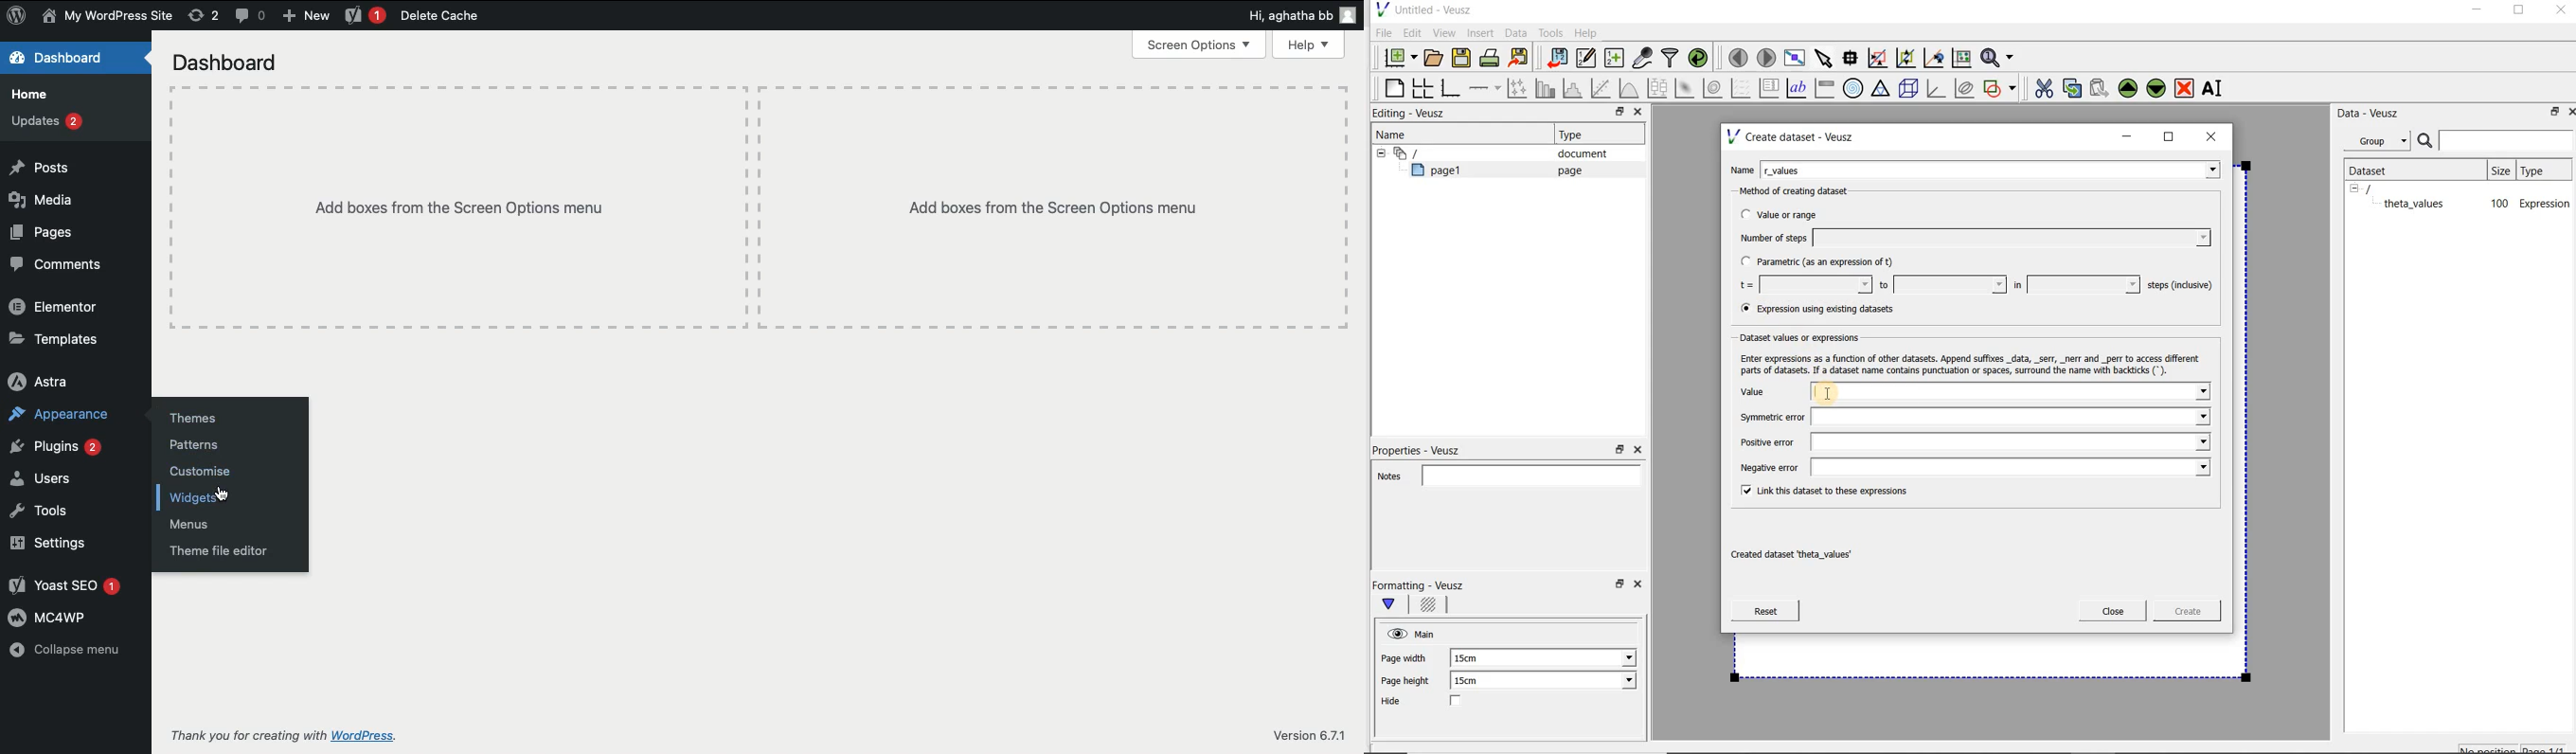  Describe the element at coordinates (1411, 32) in the screenshot. I see `Edit` at that location.